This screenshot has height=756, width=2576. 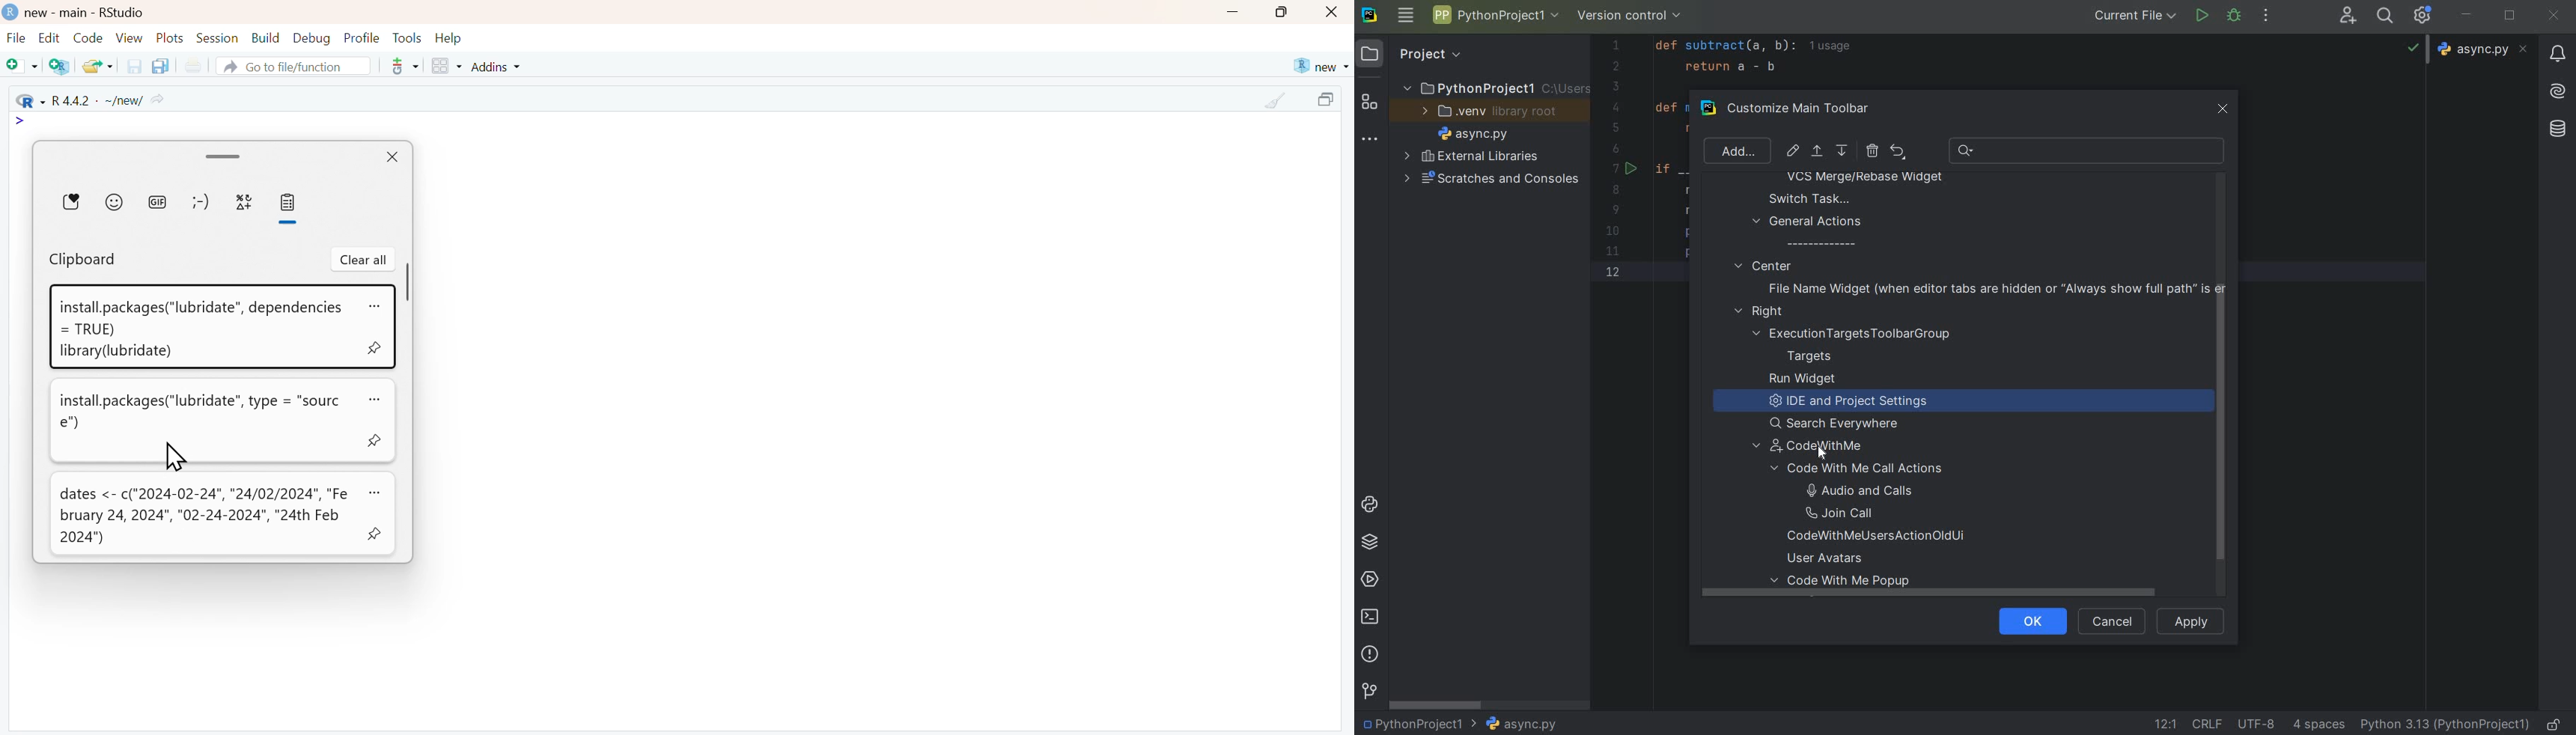 What do you see at coordinates (372, 439) in the screenshot?
I see `pin` at bounding box center [372, 439].